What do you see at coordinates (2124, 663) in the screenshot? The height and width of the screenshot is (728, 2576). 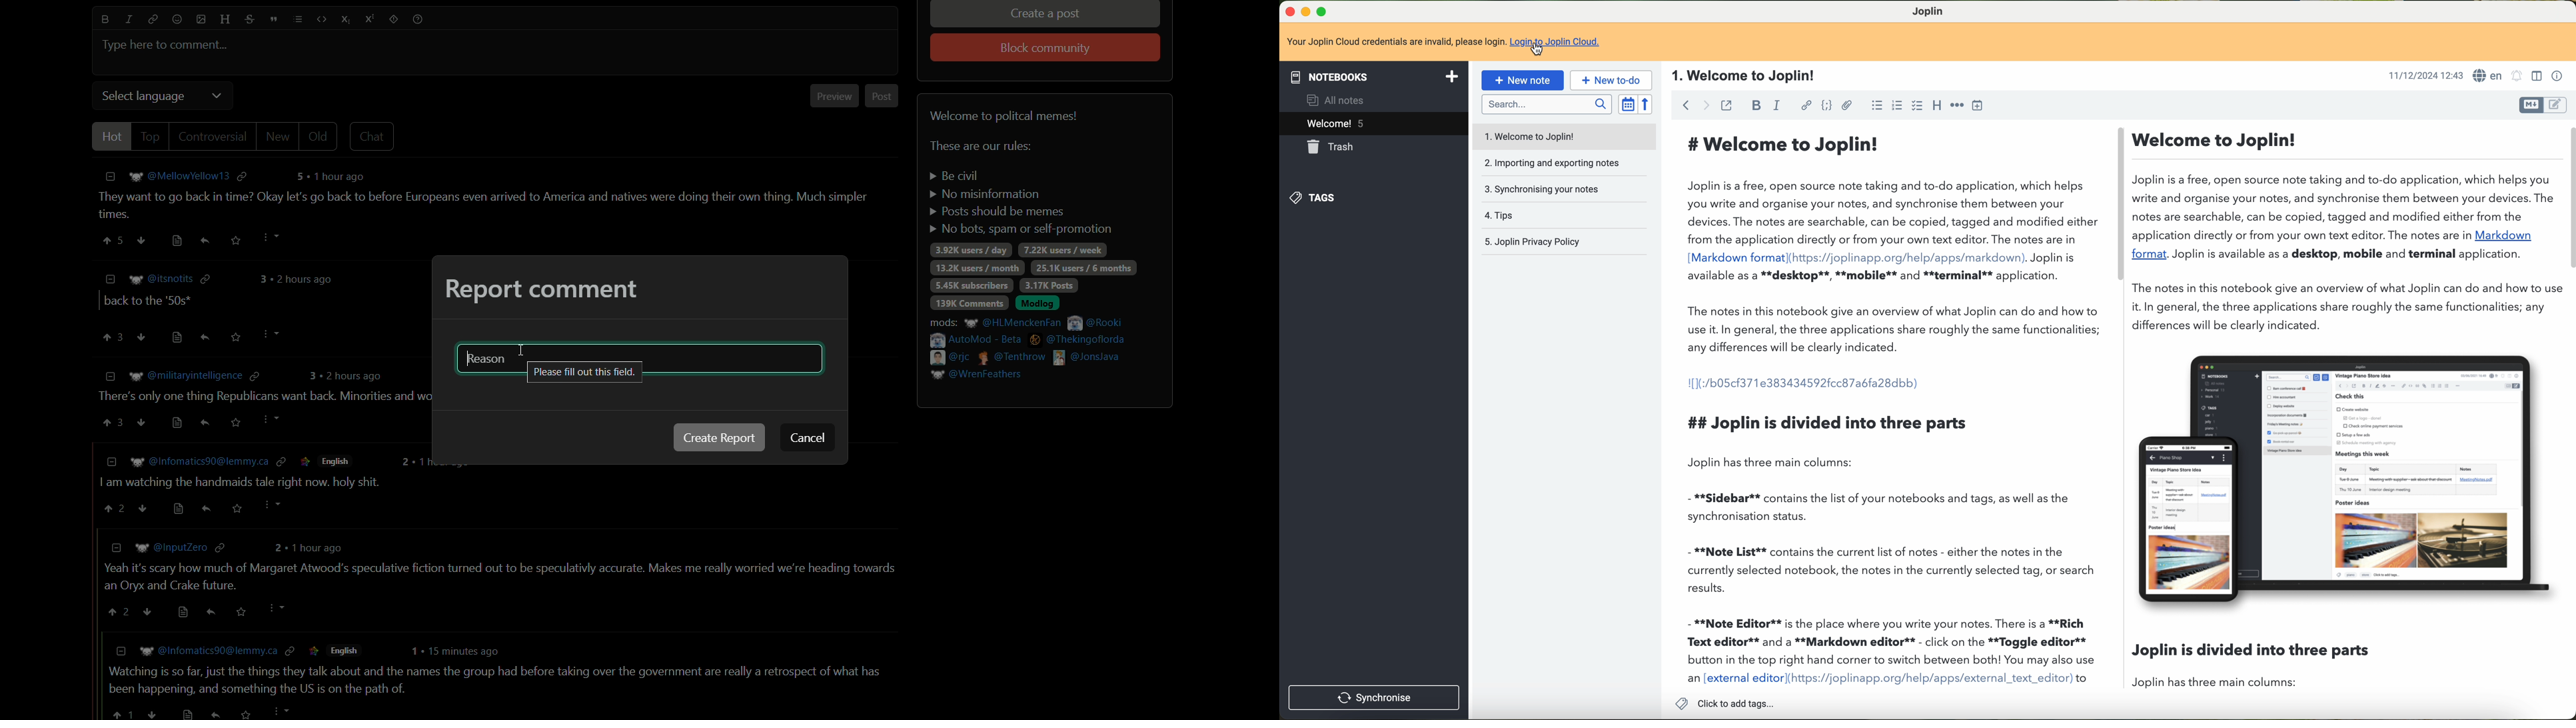 I see `Joplin is divided into three parts Joplin has three main columns` at bounding box center [2124, 663].